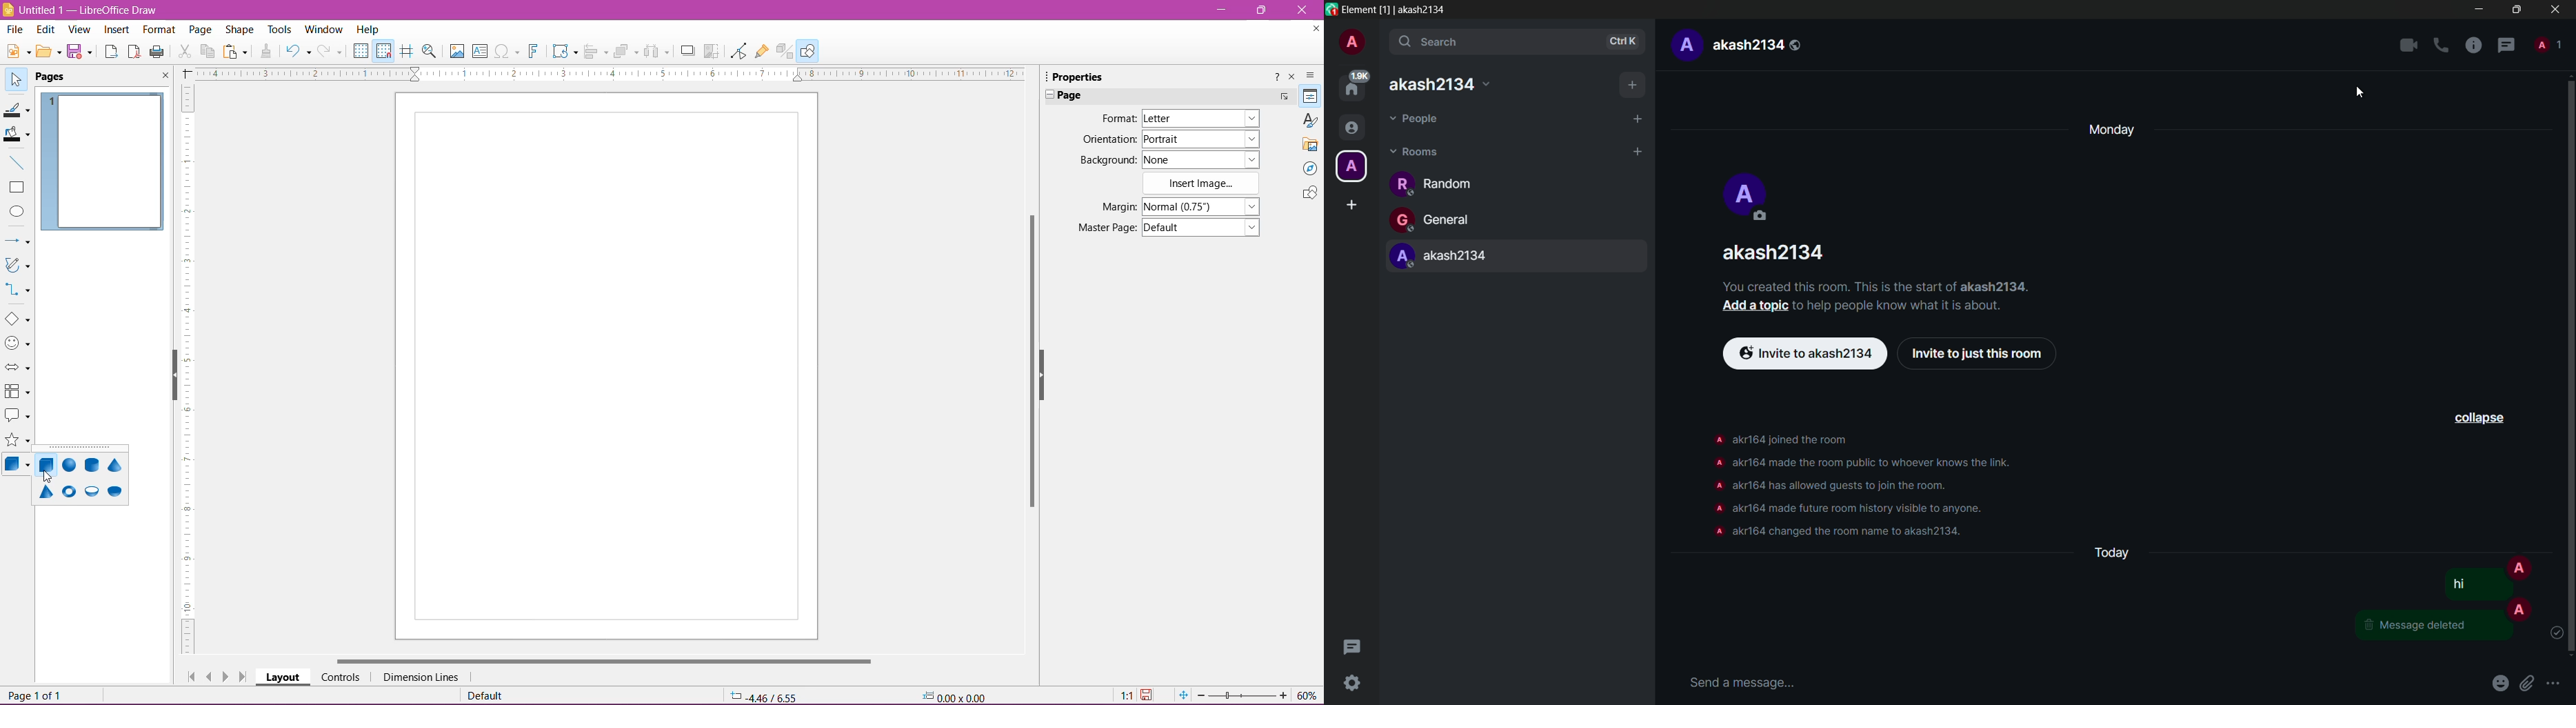  Describe the element at coordinates (1126, 696) in the screenshot. I see `Scaling factor of Document` at that location.